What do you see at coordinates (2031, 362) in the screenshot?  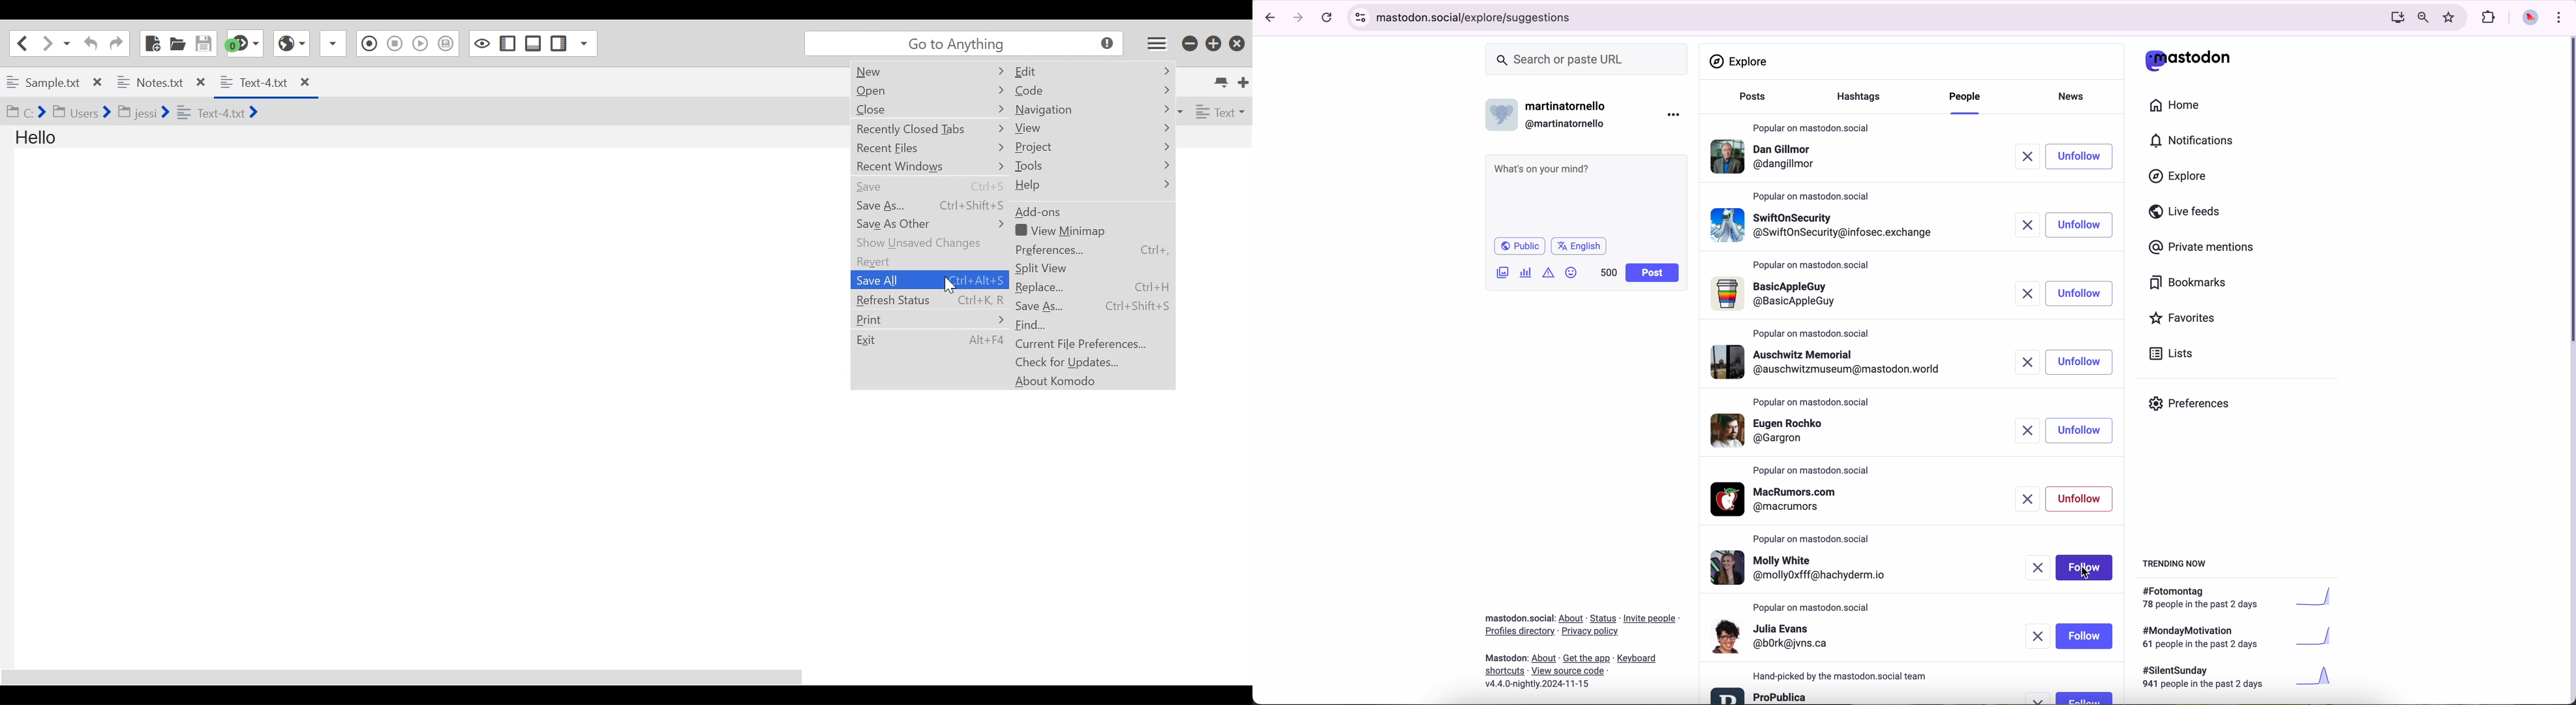 I see `remove` at bounding box center [2031, 362].